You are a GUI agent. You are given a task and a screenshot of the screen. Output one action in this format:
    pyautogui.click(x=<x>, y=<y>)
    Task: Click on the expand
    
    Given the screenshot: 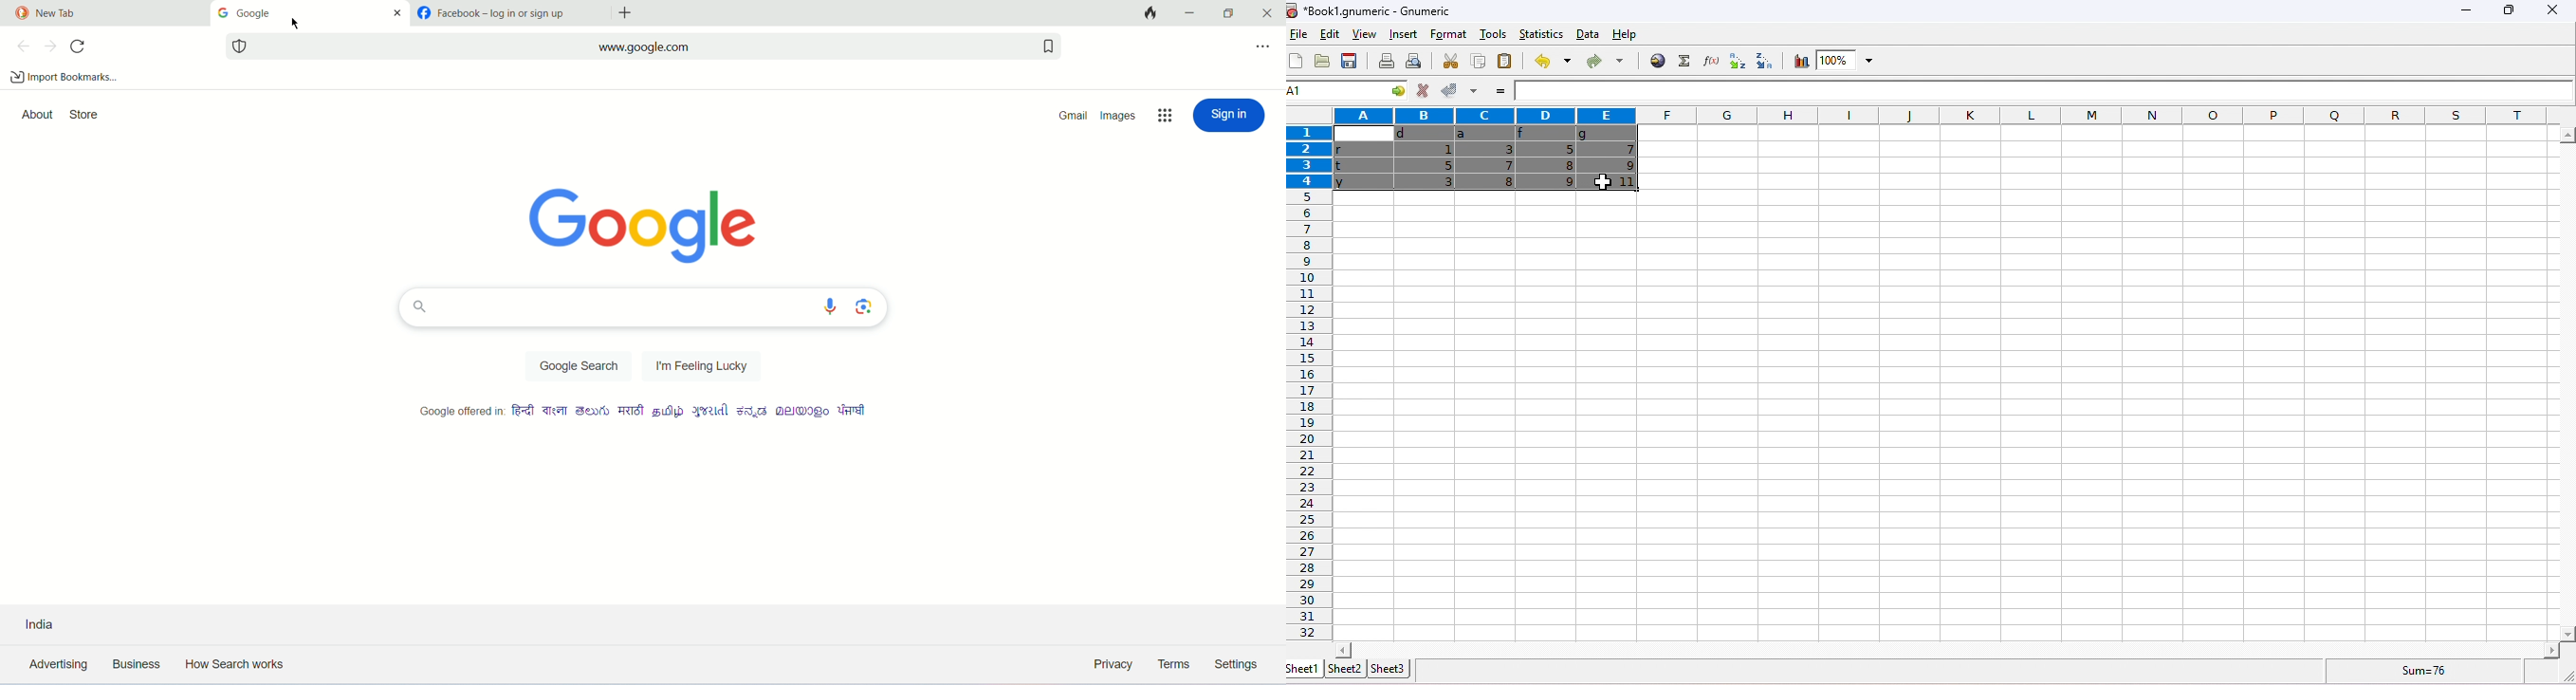 What is the action you would take?
    pyautogui.click(x=2562, y=675)
    